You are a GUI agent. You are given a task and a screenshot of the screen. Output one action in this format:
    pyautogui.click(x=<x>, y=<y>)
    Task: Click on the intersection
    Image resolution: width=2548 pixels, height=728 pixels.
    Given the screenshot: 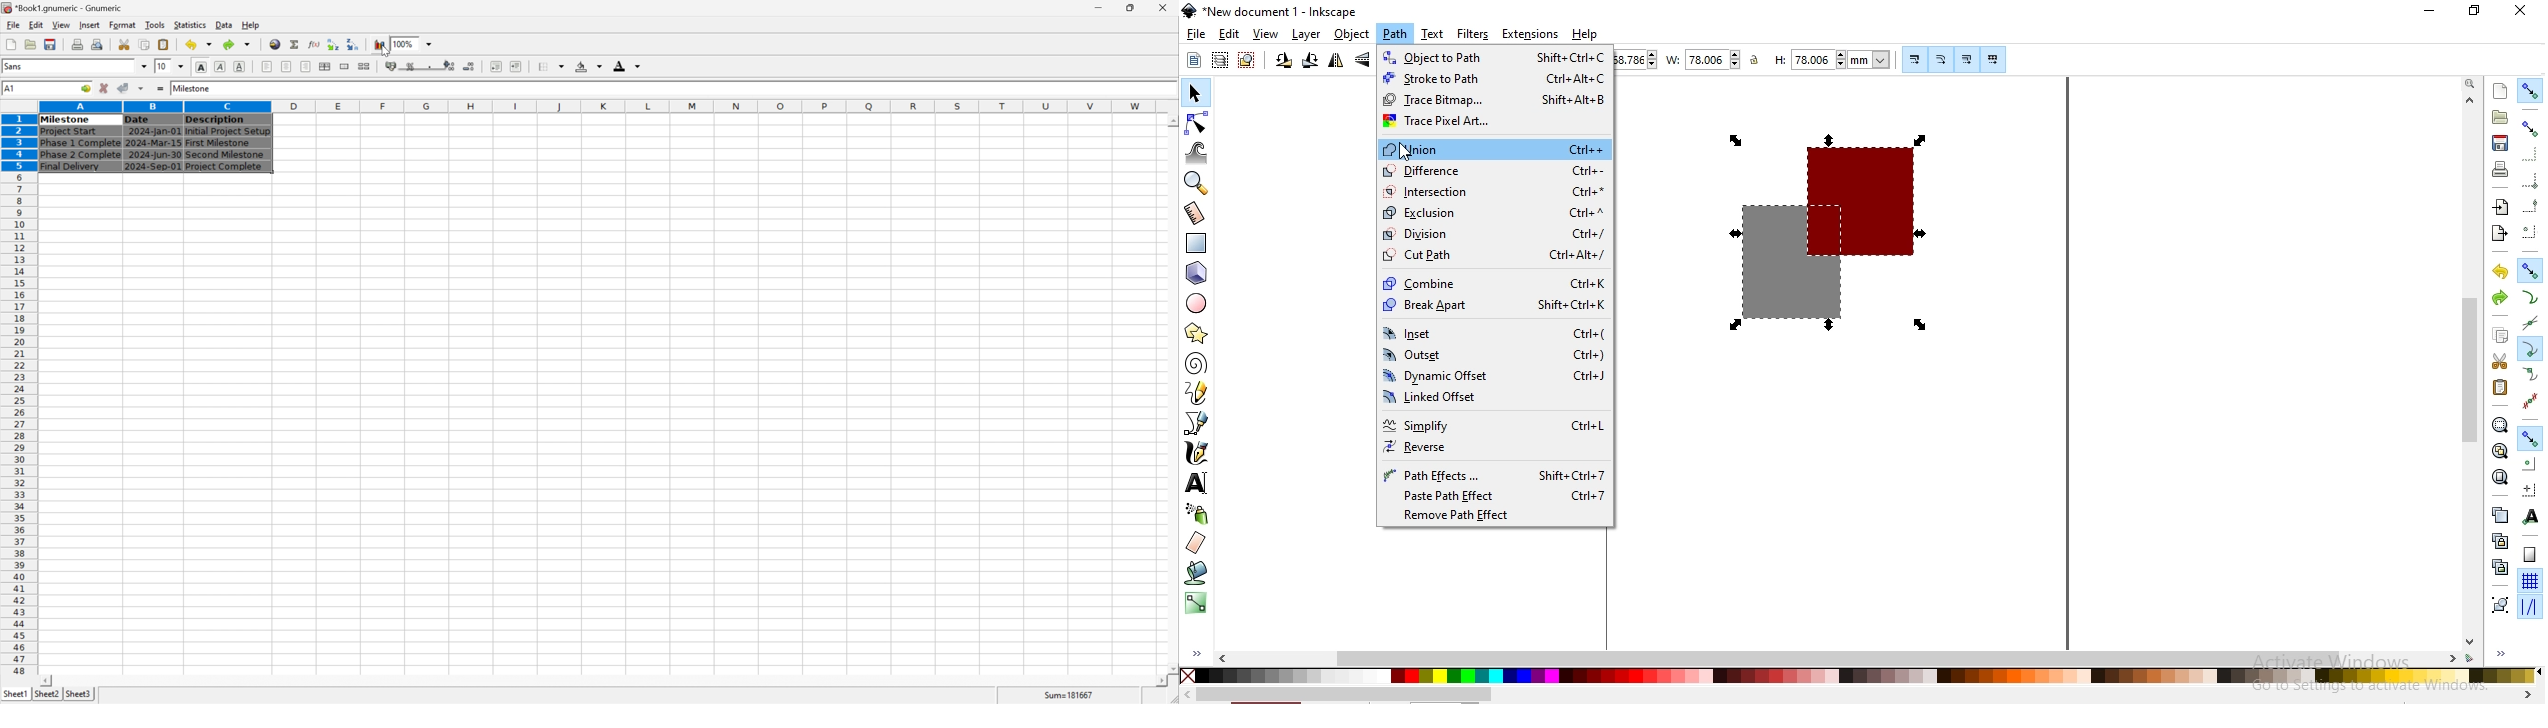 What is the action you would take?
    pyautogui.click(x=1492, y=191)
    